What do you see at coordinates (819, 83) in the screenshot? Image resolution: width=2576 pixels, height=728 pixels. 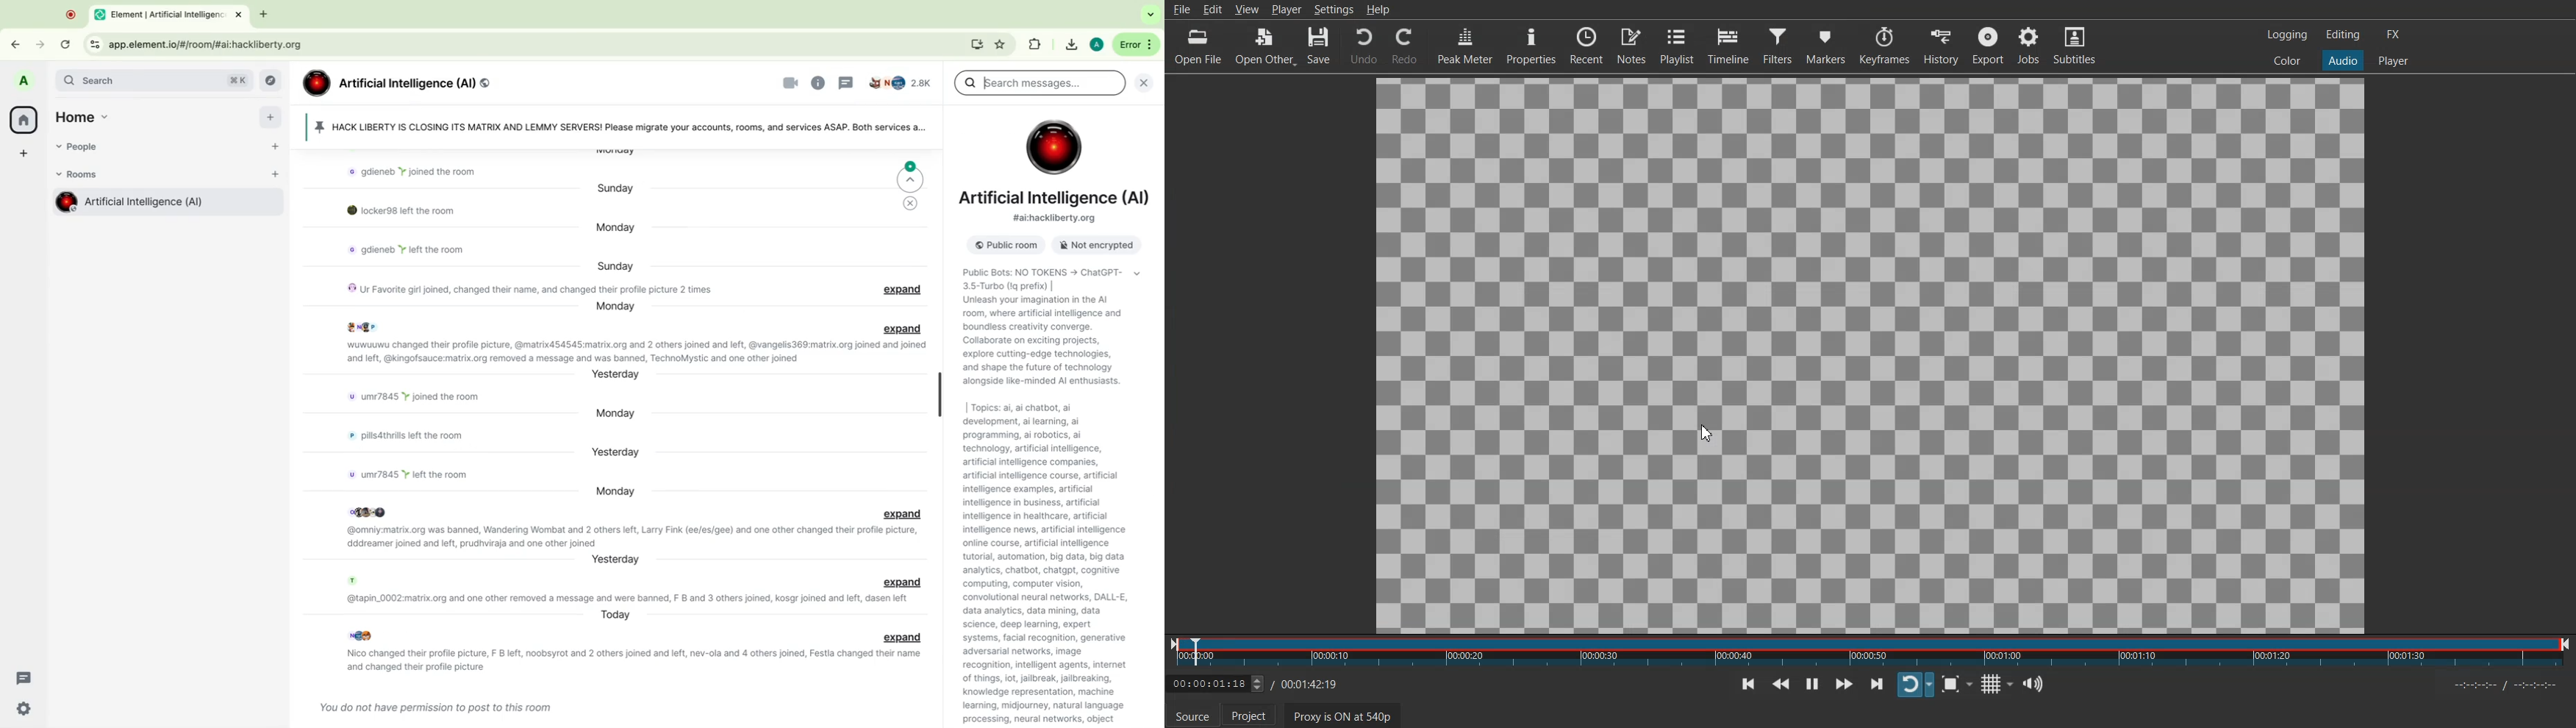 I see `room info` at bounding box center [819, 83].